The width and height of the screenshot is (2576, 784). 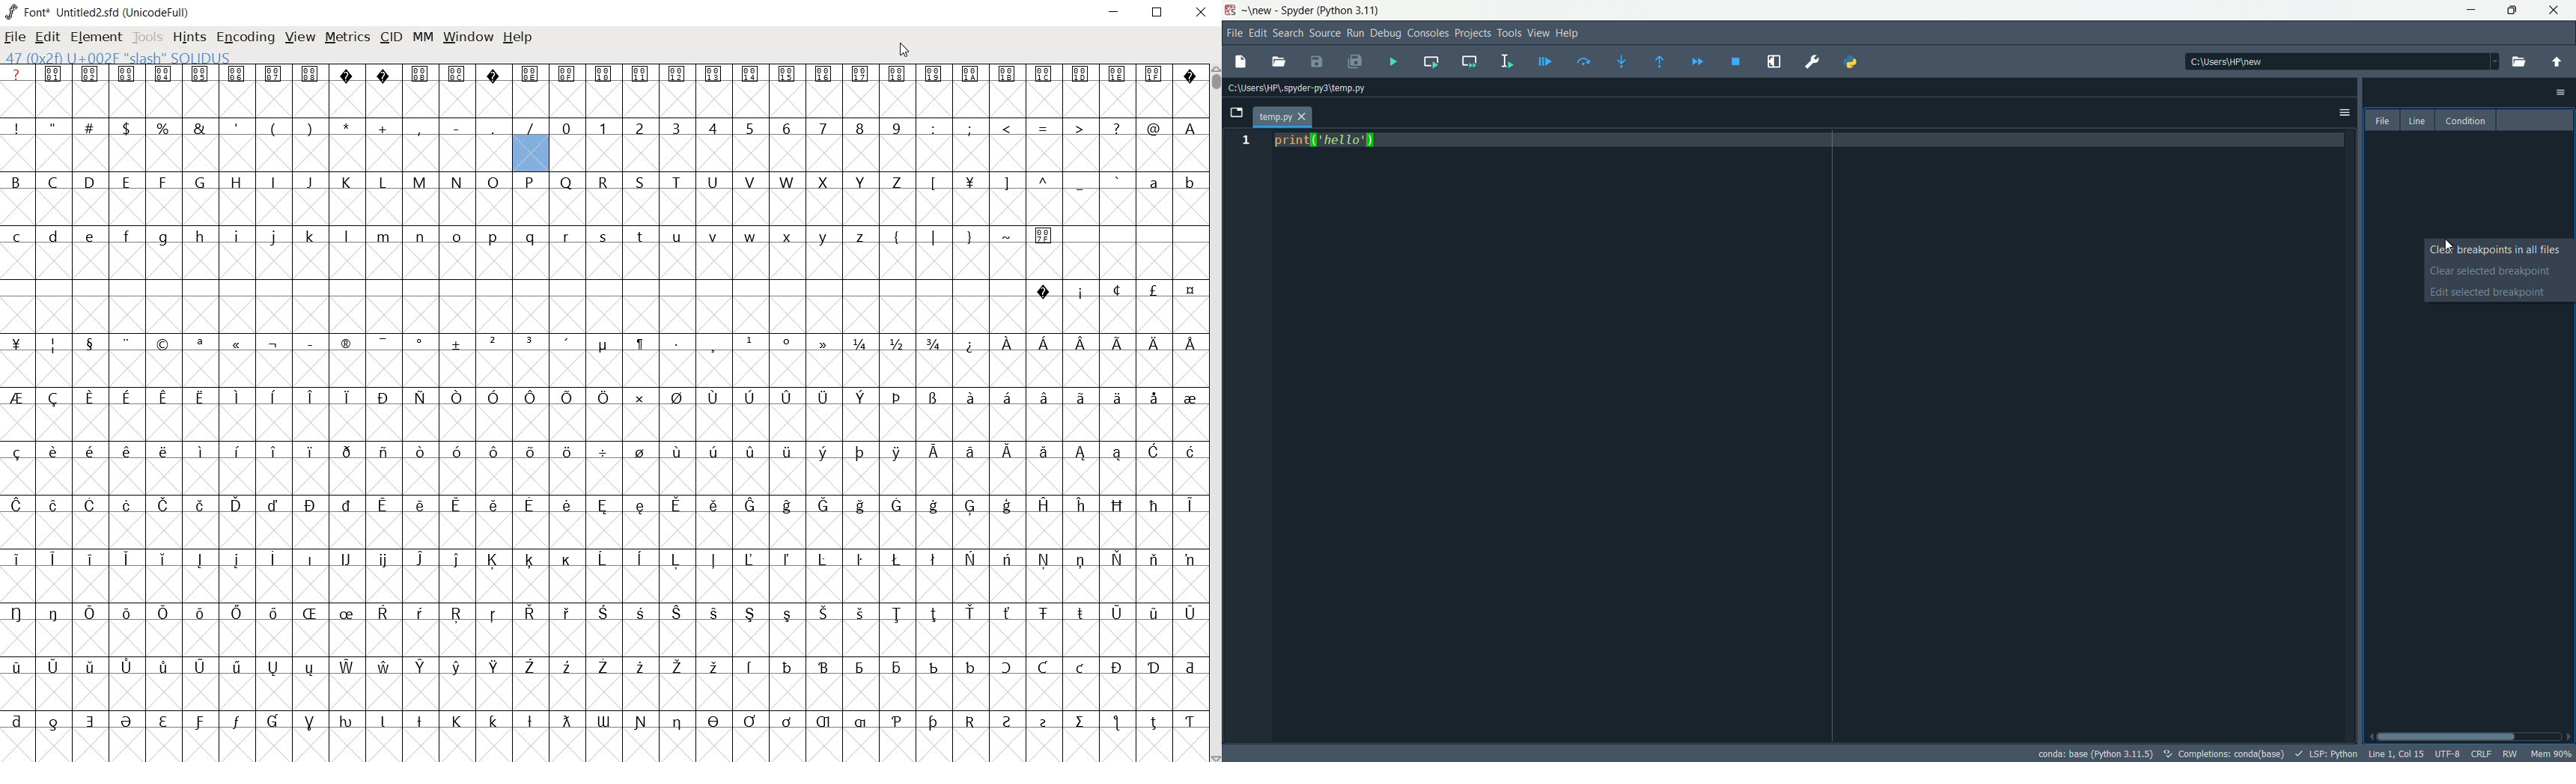 I want to click on app icon, so click(x=1230, y=11).